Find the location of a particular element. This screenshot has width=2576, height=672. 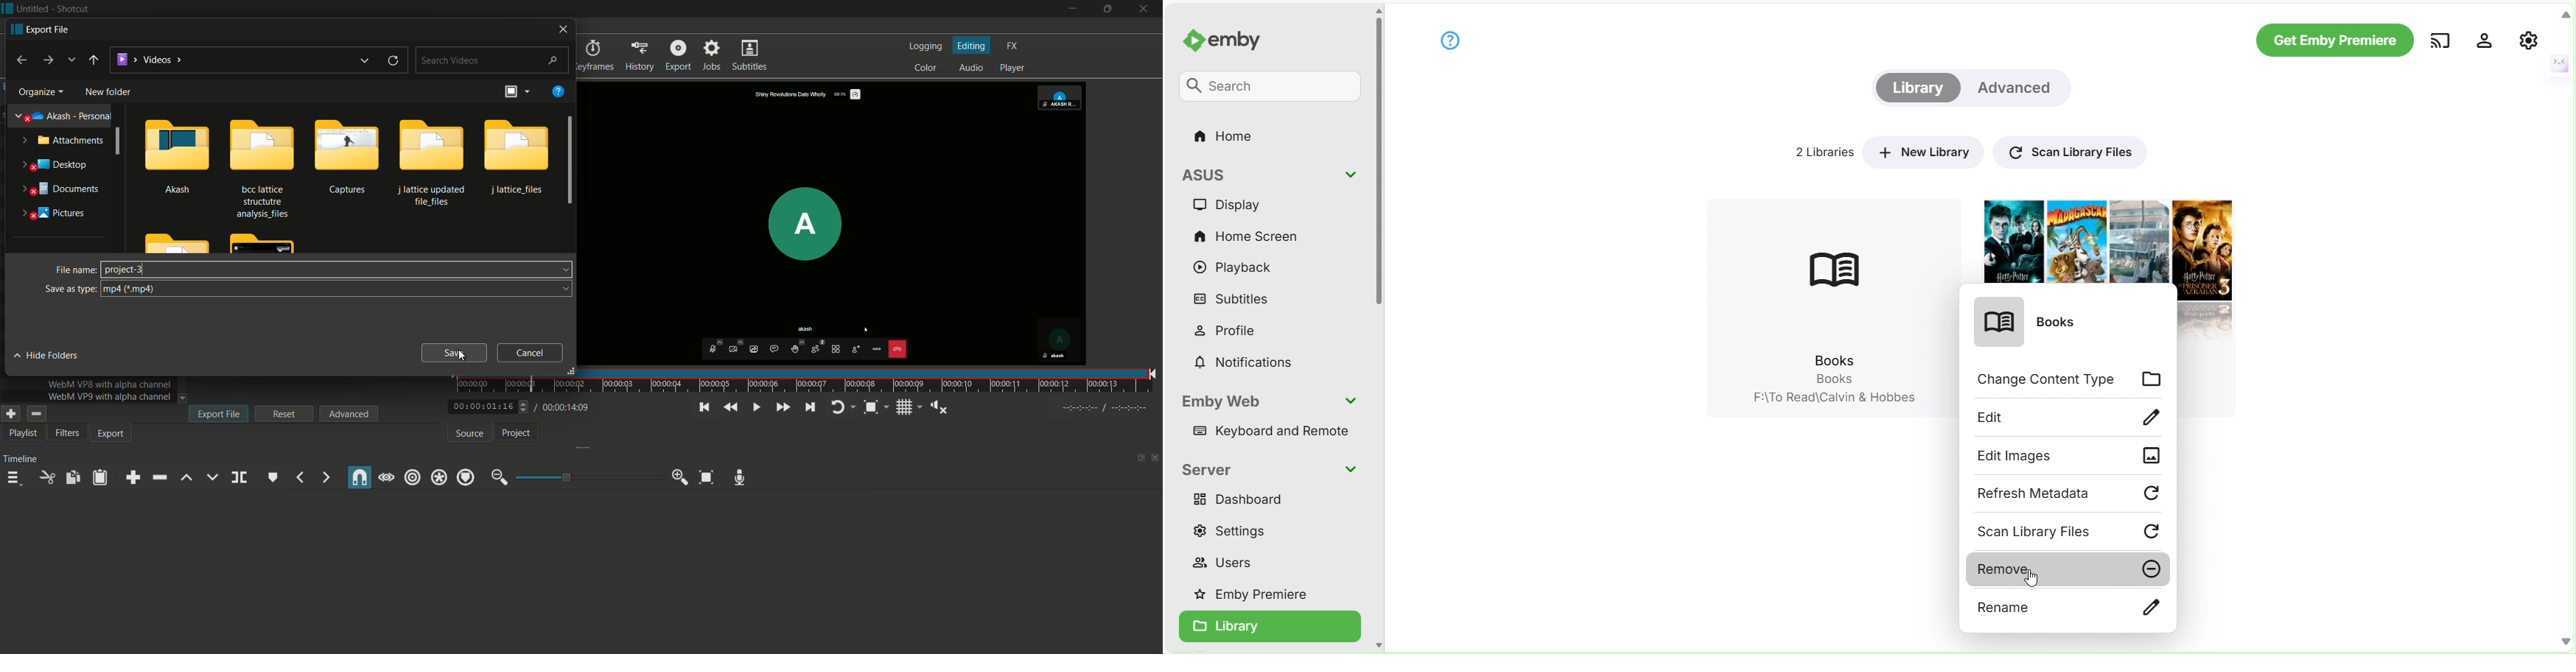

cursor is located at coordinates (2035, 577).